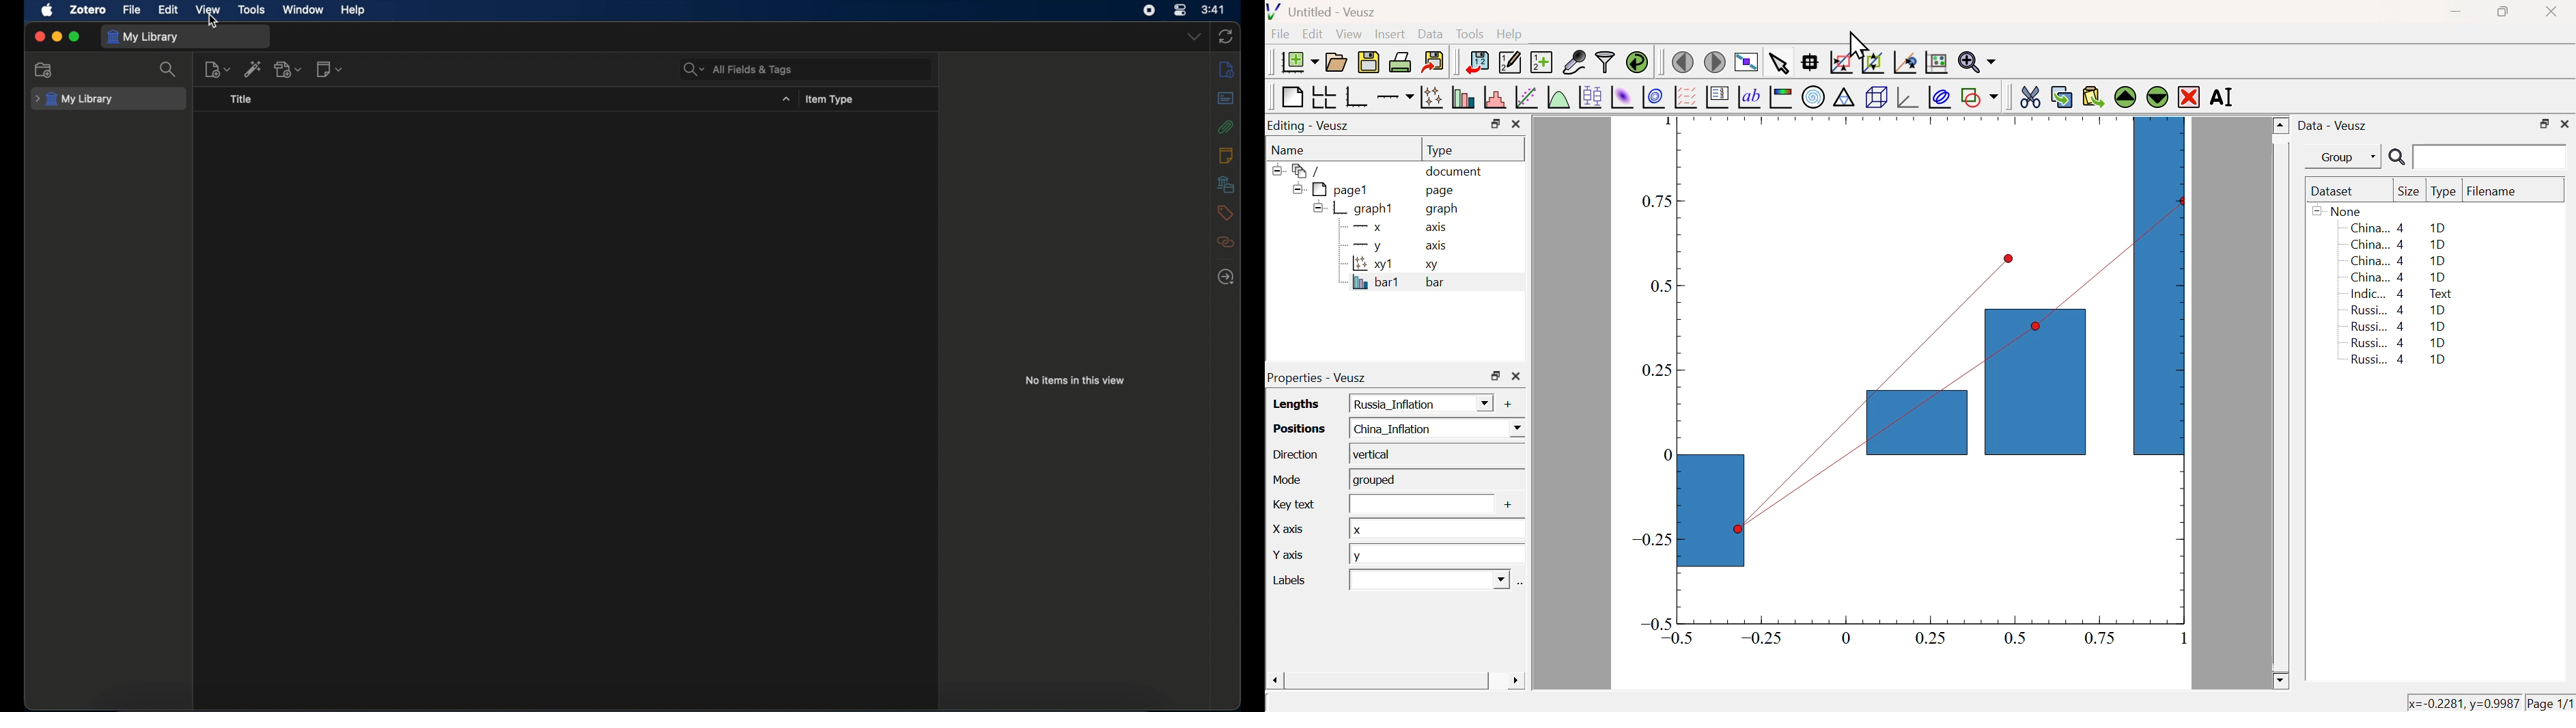  I want to click on zotero, so click(88, 9).